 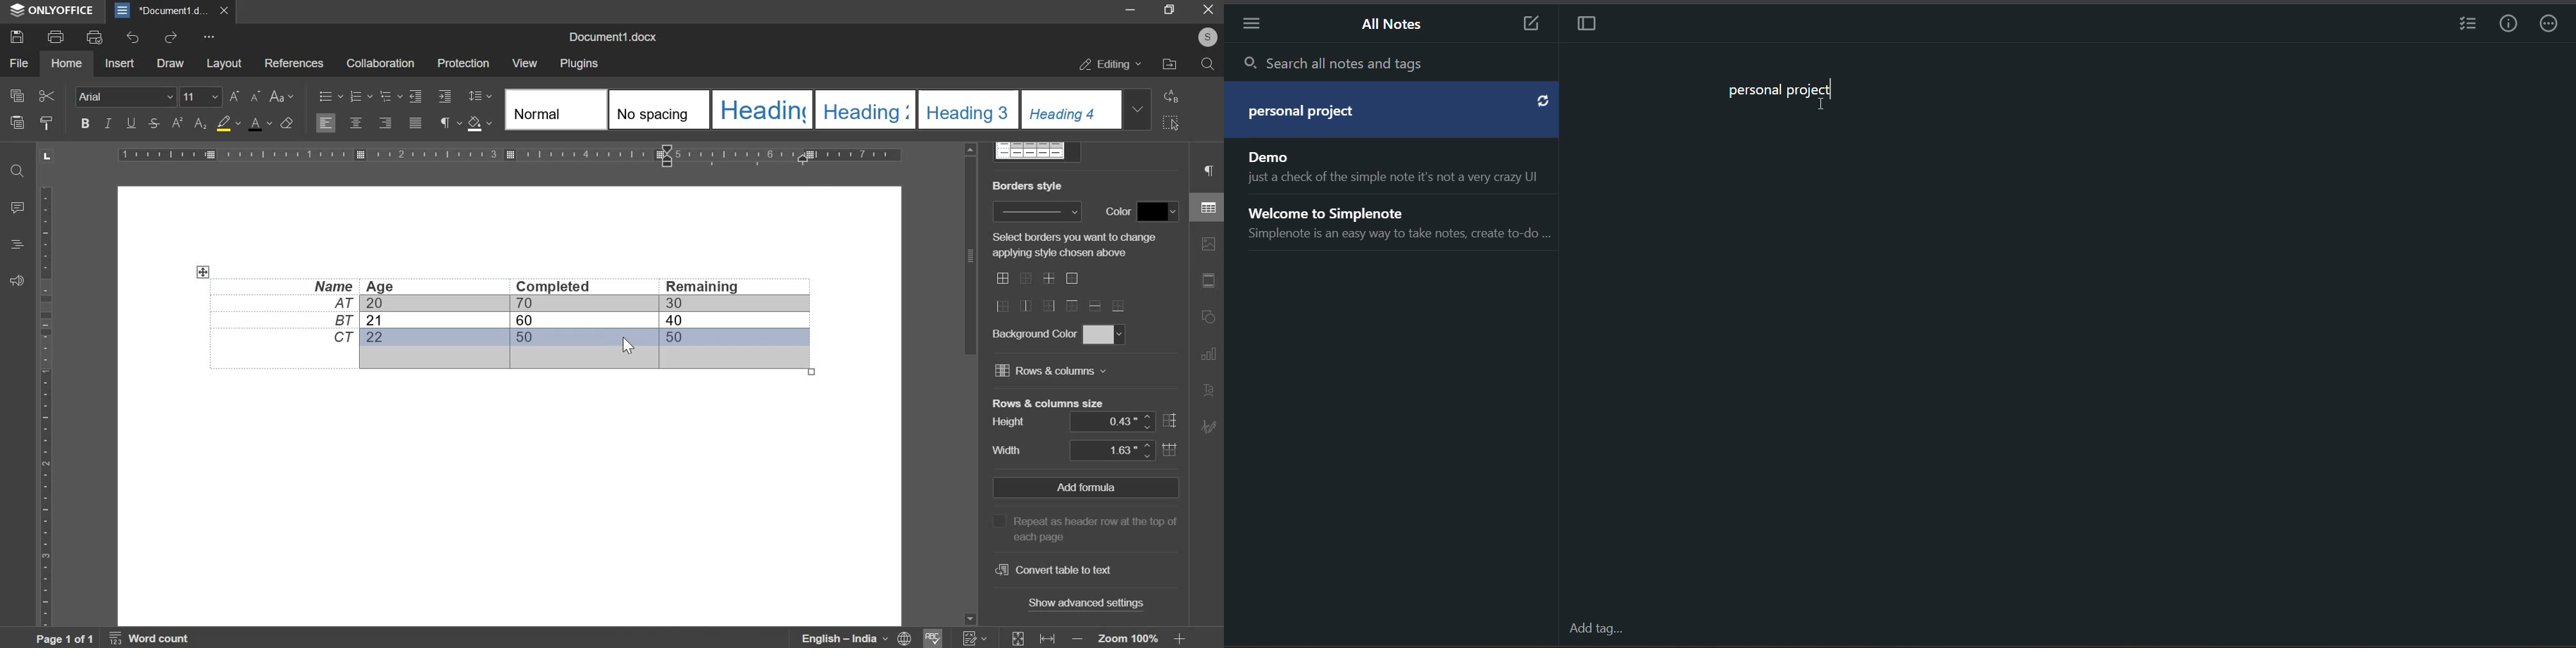 I want to click on view, so click(x=524, y=63).